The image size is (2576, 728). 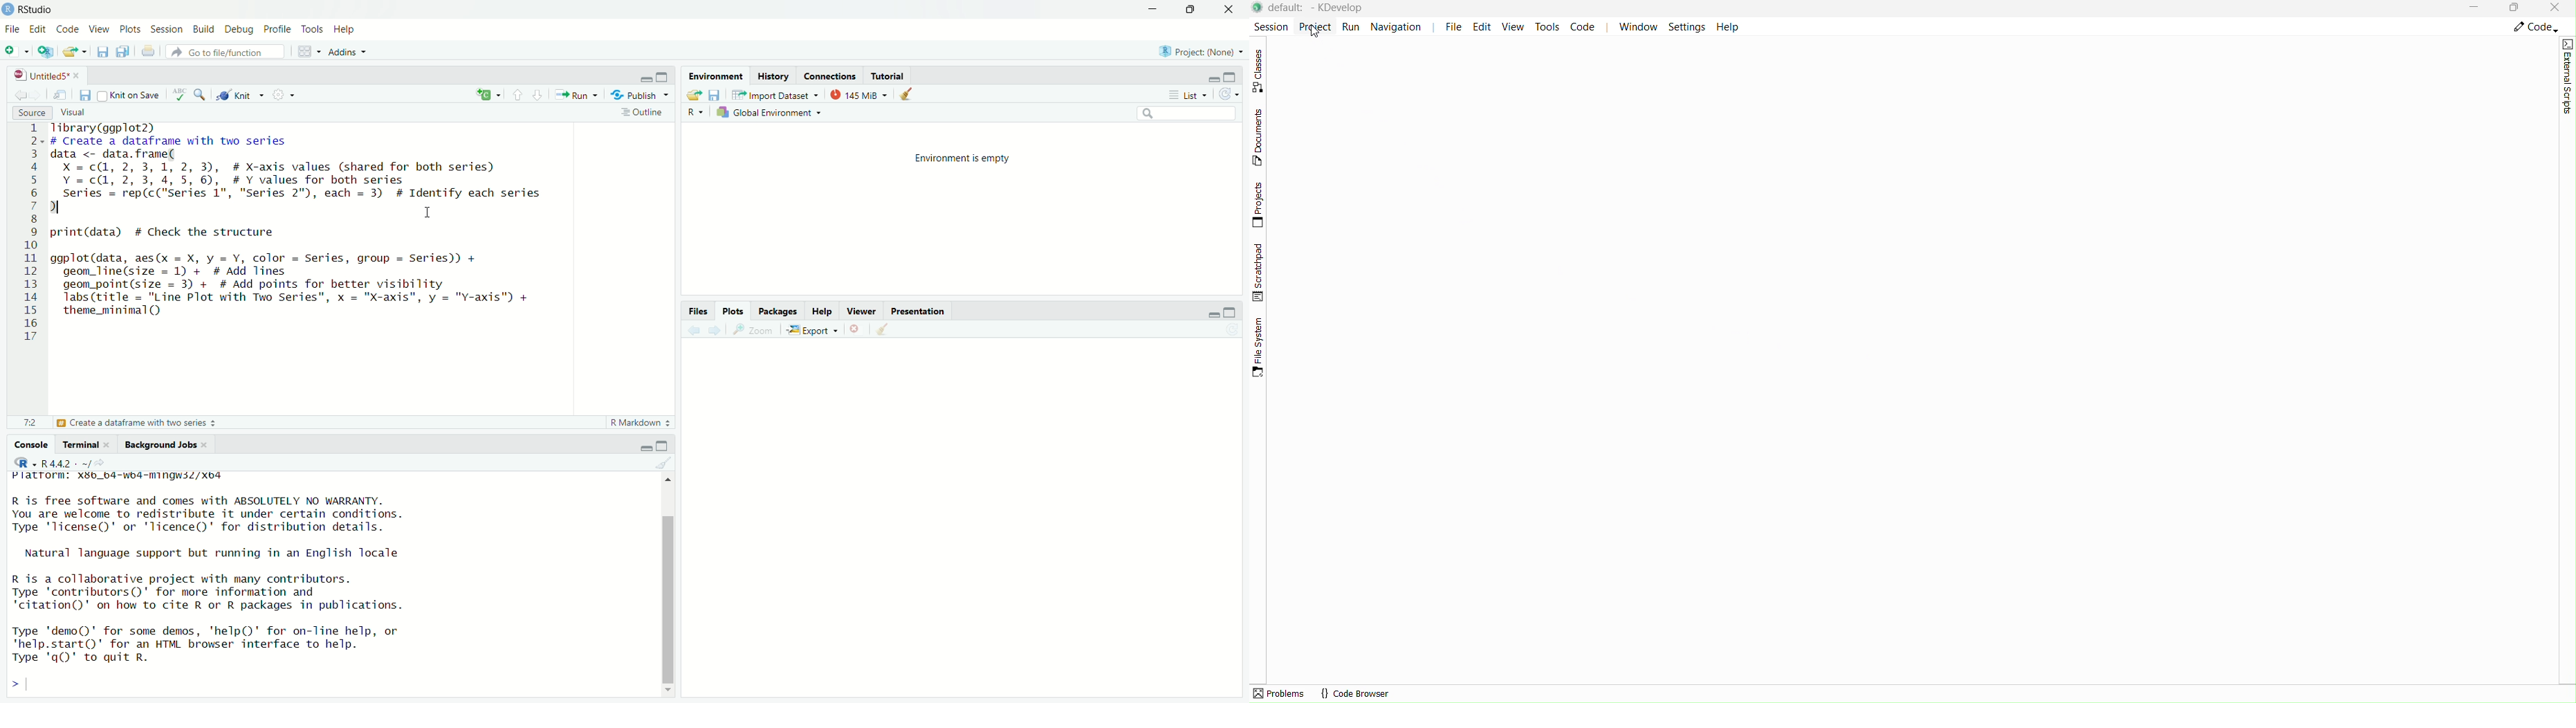 I want to click on minimize, so click(x=645, y=446).